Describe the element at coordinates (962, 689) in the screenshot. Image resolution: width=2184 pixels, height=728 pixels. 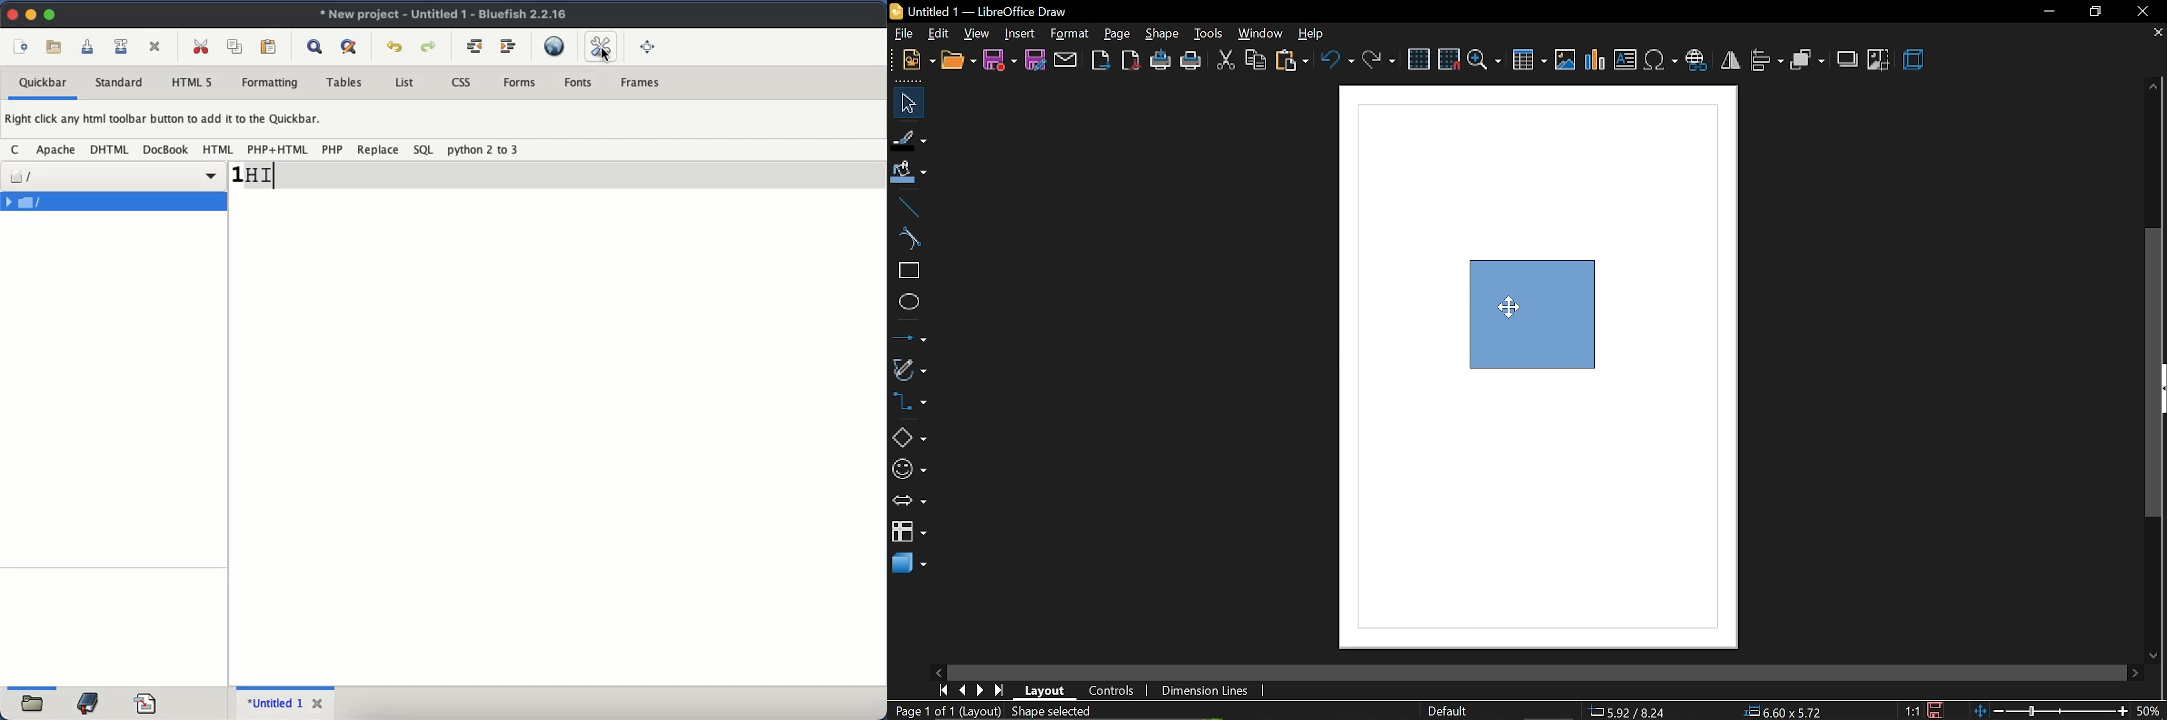
I see `previous page` at that location.